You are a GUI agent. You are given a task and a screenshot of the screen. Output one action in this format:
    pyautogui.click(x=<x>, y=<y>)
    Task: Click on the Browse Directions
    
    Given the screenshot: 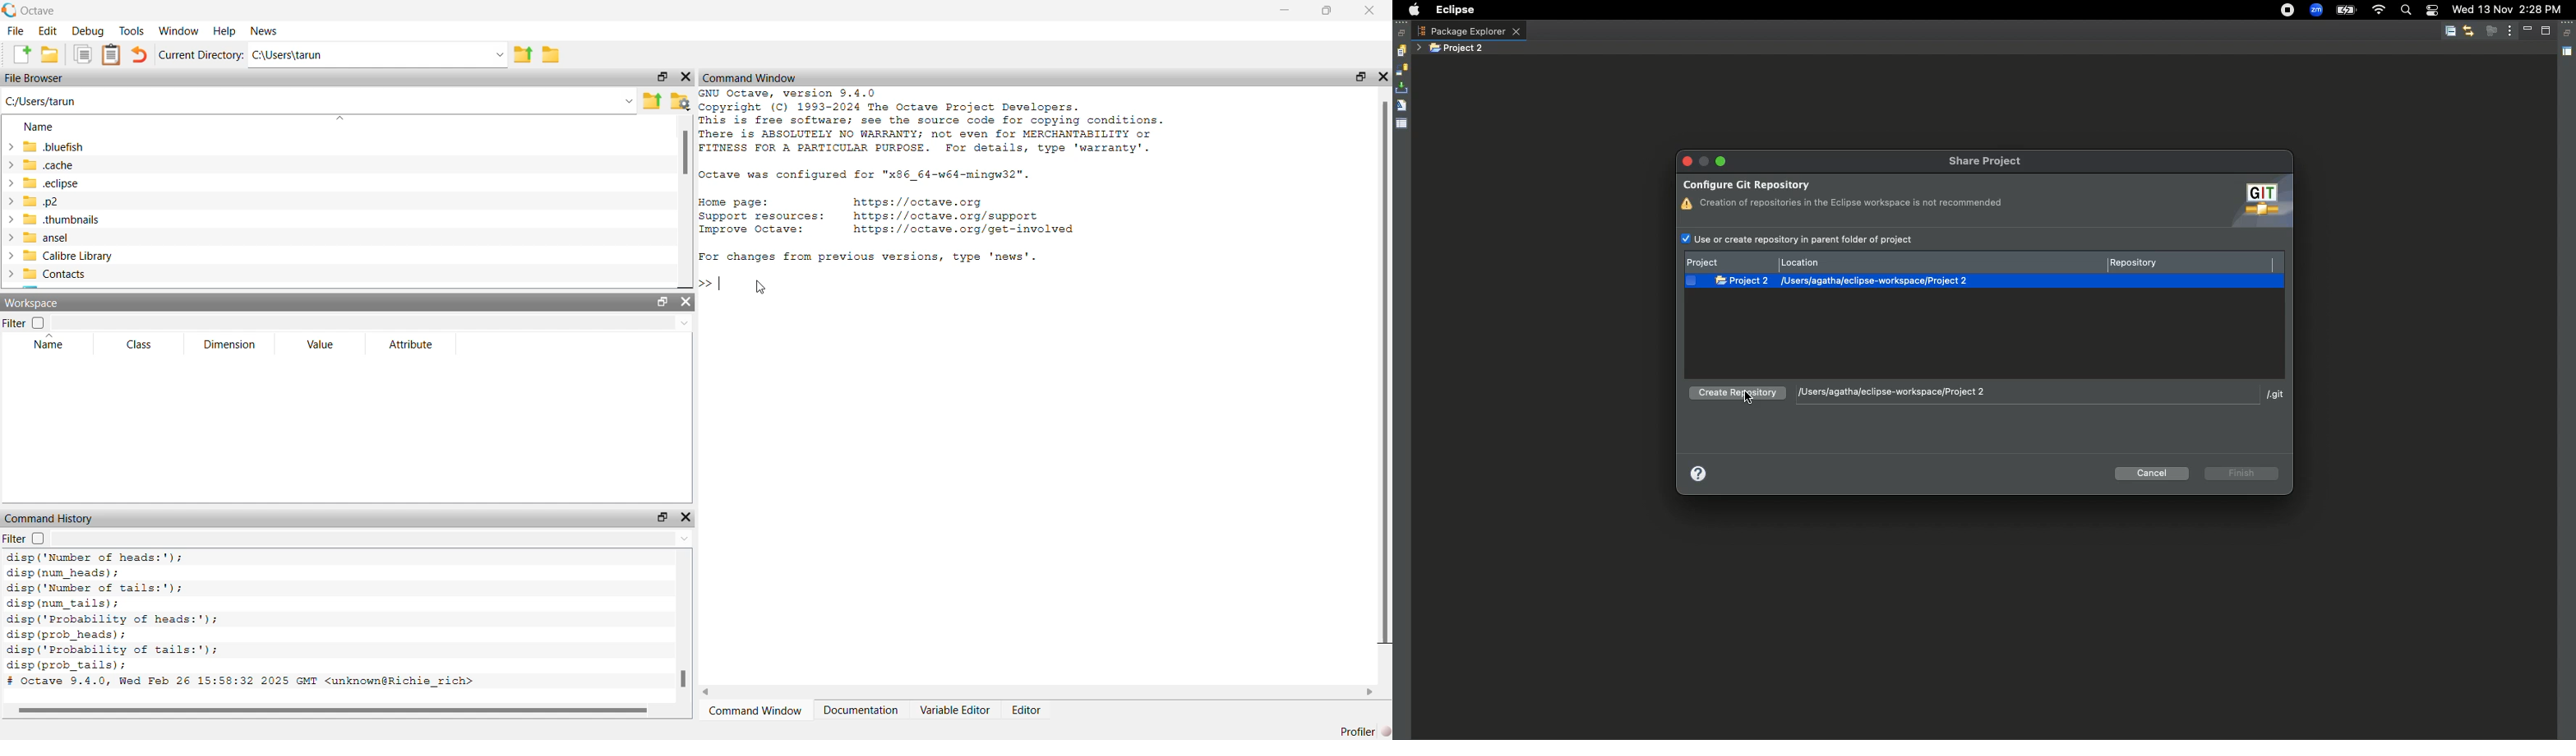 What is the action you would take?
    pyautogui.click(x=551, y=54)
    